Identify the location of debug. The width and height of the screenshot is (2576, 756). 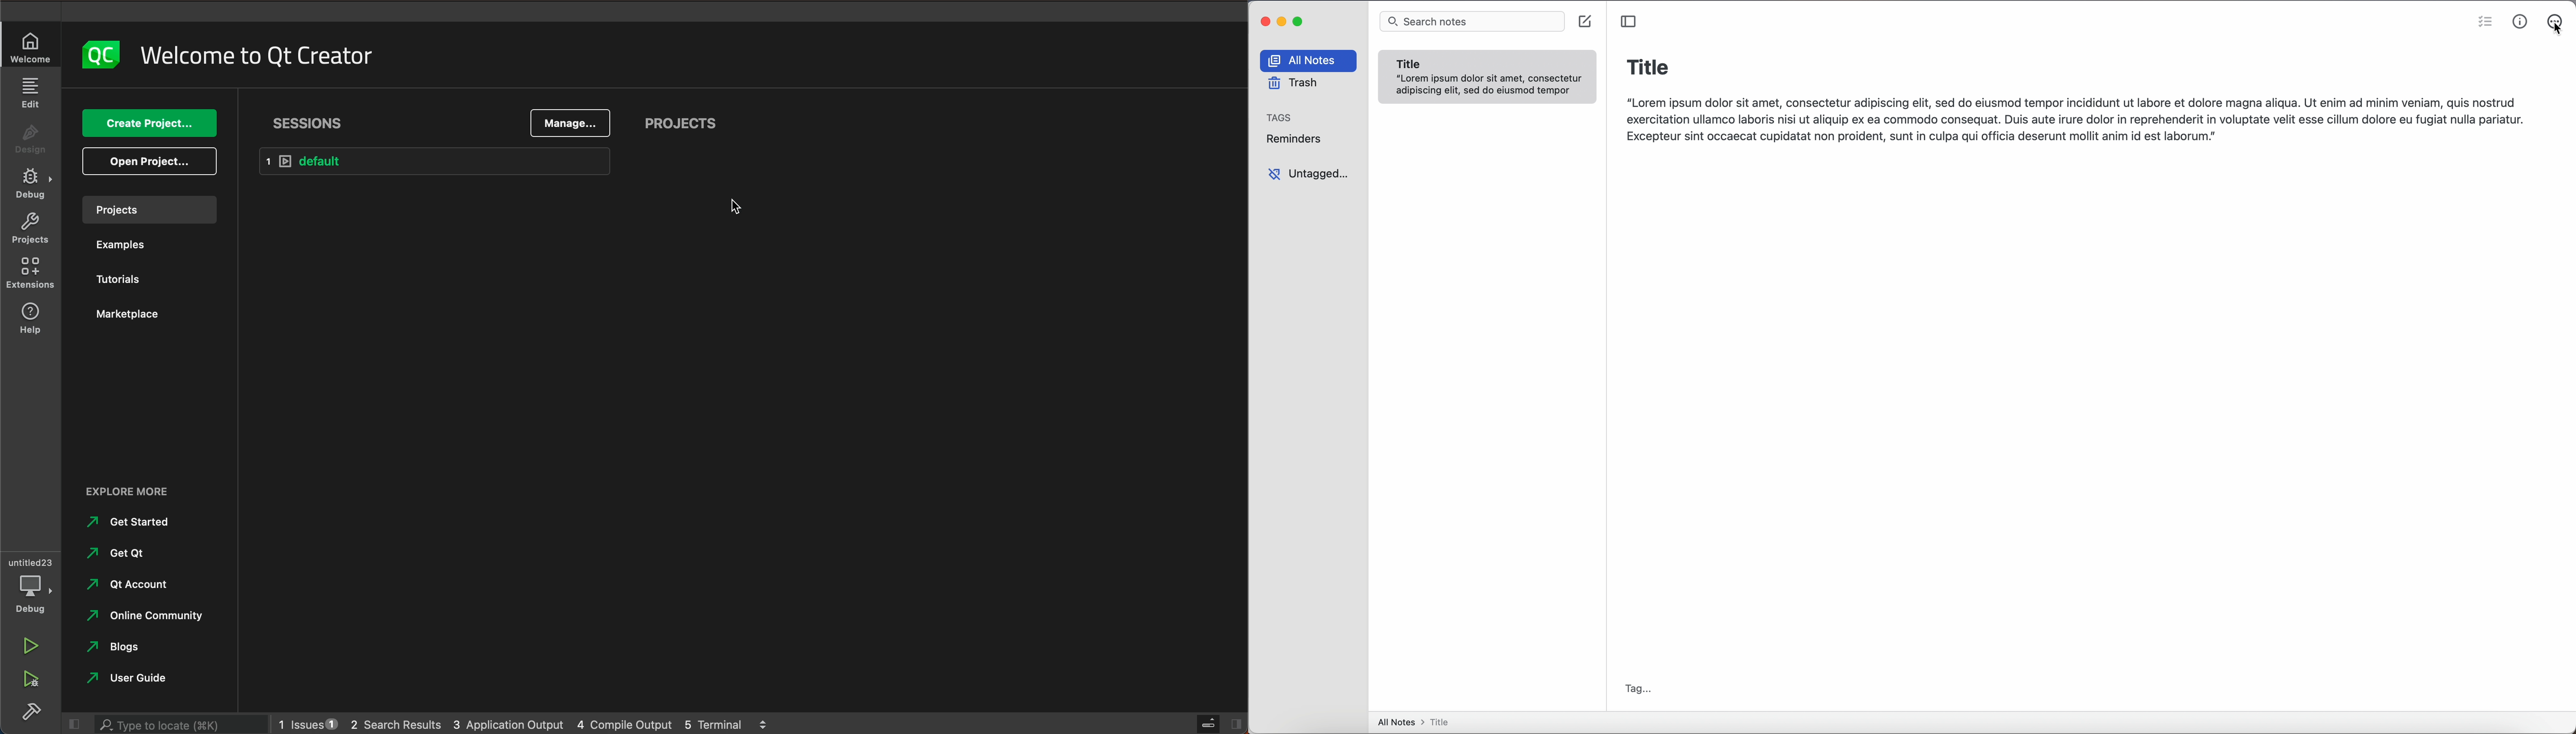
(30, 186).